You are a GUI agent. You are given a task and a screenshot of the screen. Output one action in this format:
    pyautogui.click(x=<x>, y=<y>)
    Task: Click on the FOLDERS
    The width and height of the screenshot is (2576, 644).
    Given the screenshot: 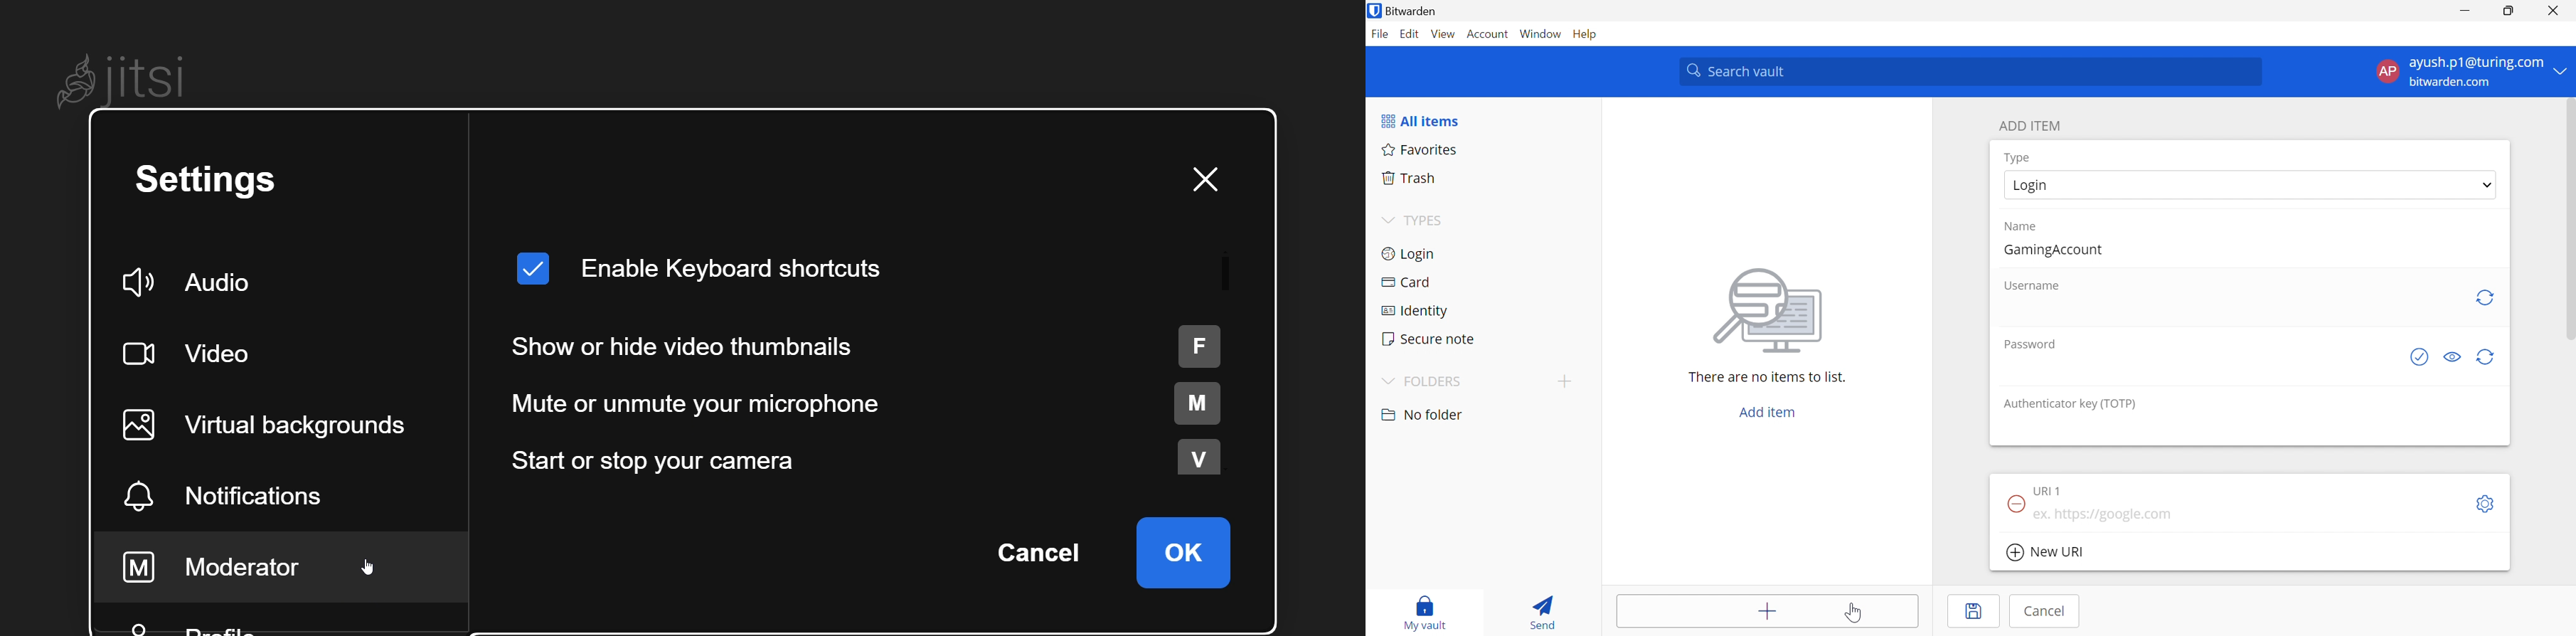 What is the action you would take?
    pyautogui.click(x=1435, y=382)
    